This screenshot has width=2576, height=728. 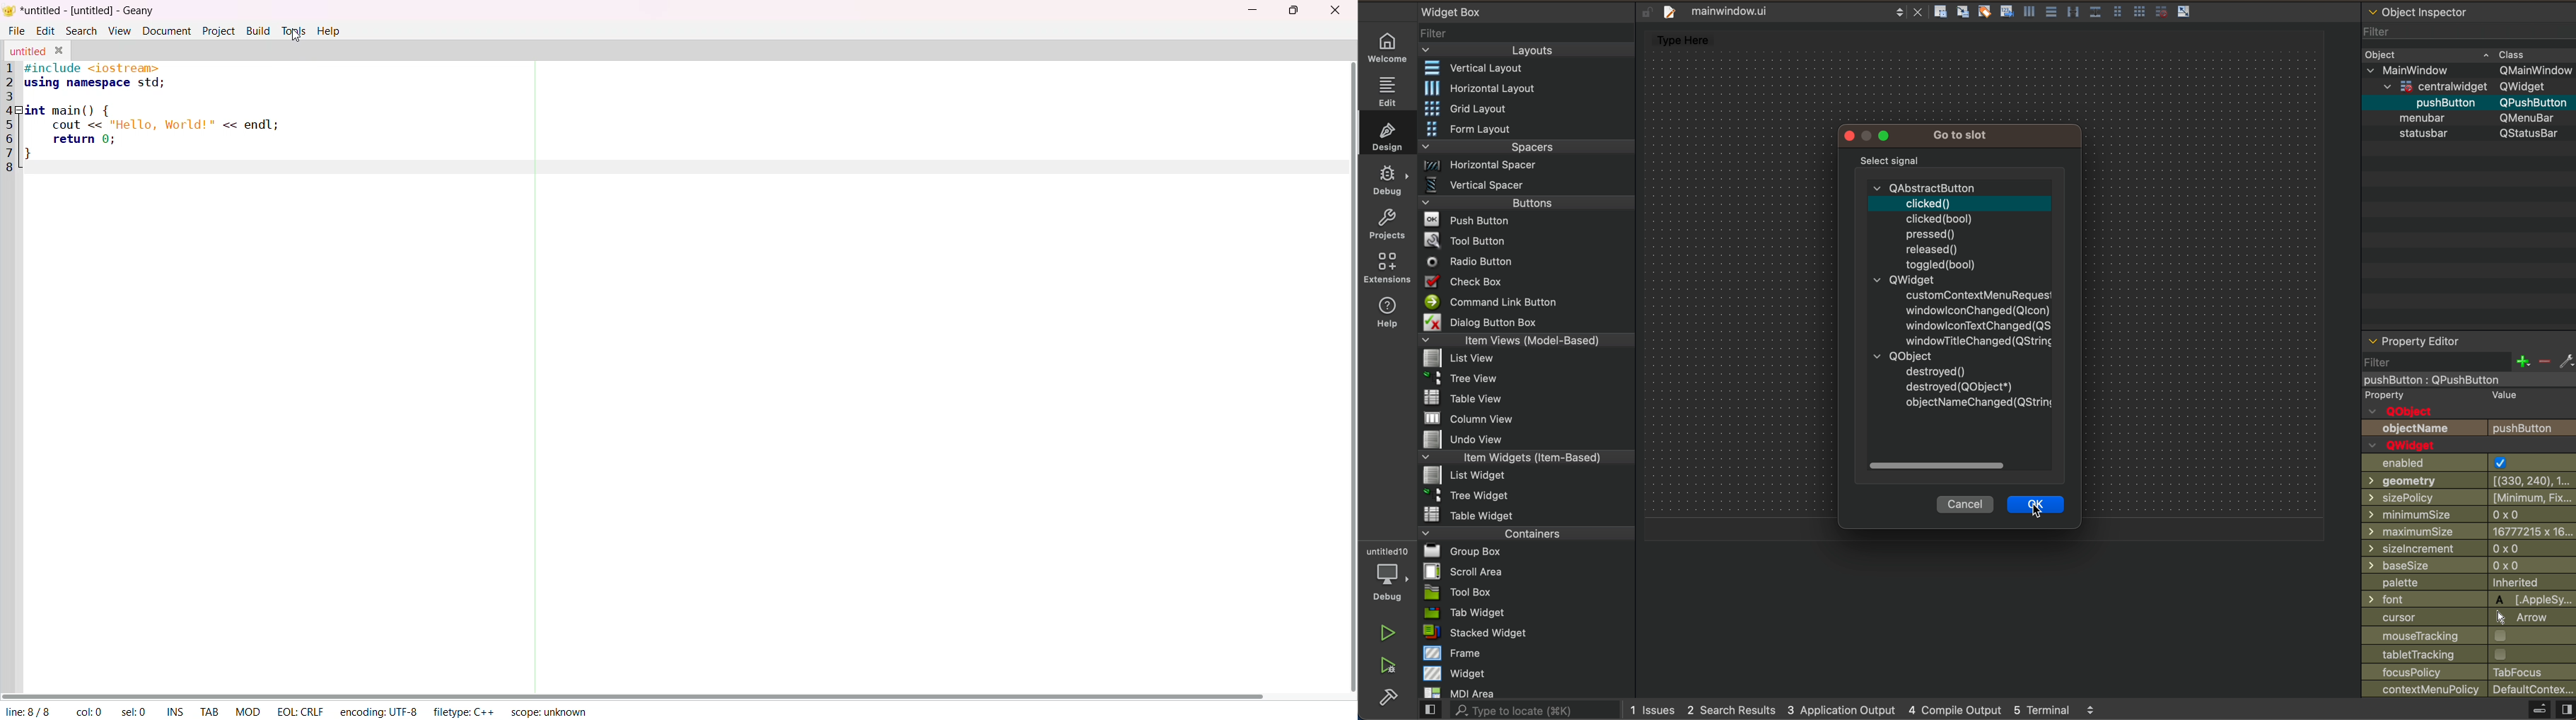 I want to click on widget box, so click(x=1453, y=11).